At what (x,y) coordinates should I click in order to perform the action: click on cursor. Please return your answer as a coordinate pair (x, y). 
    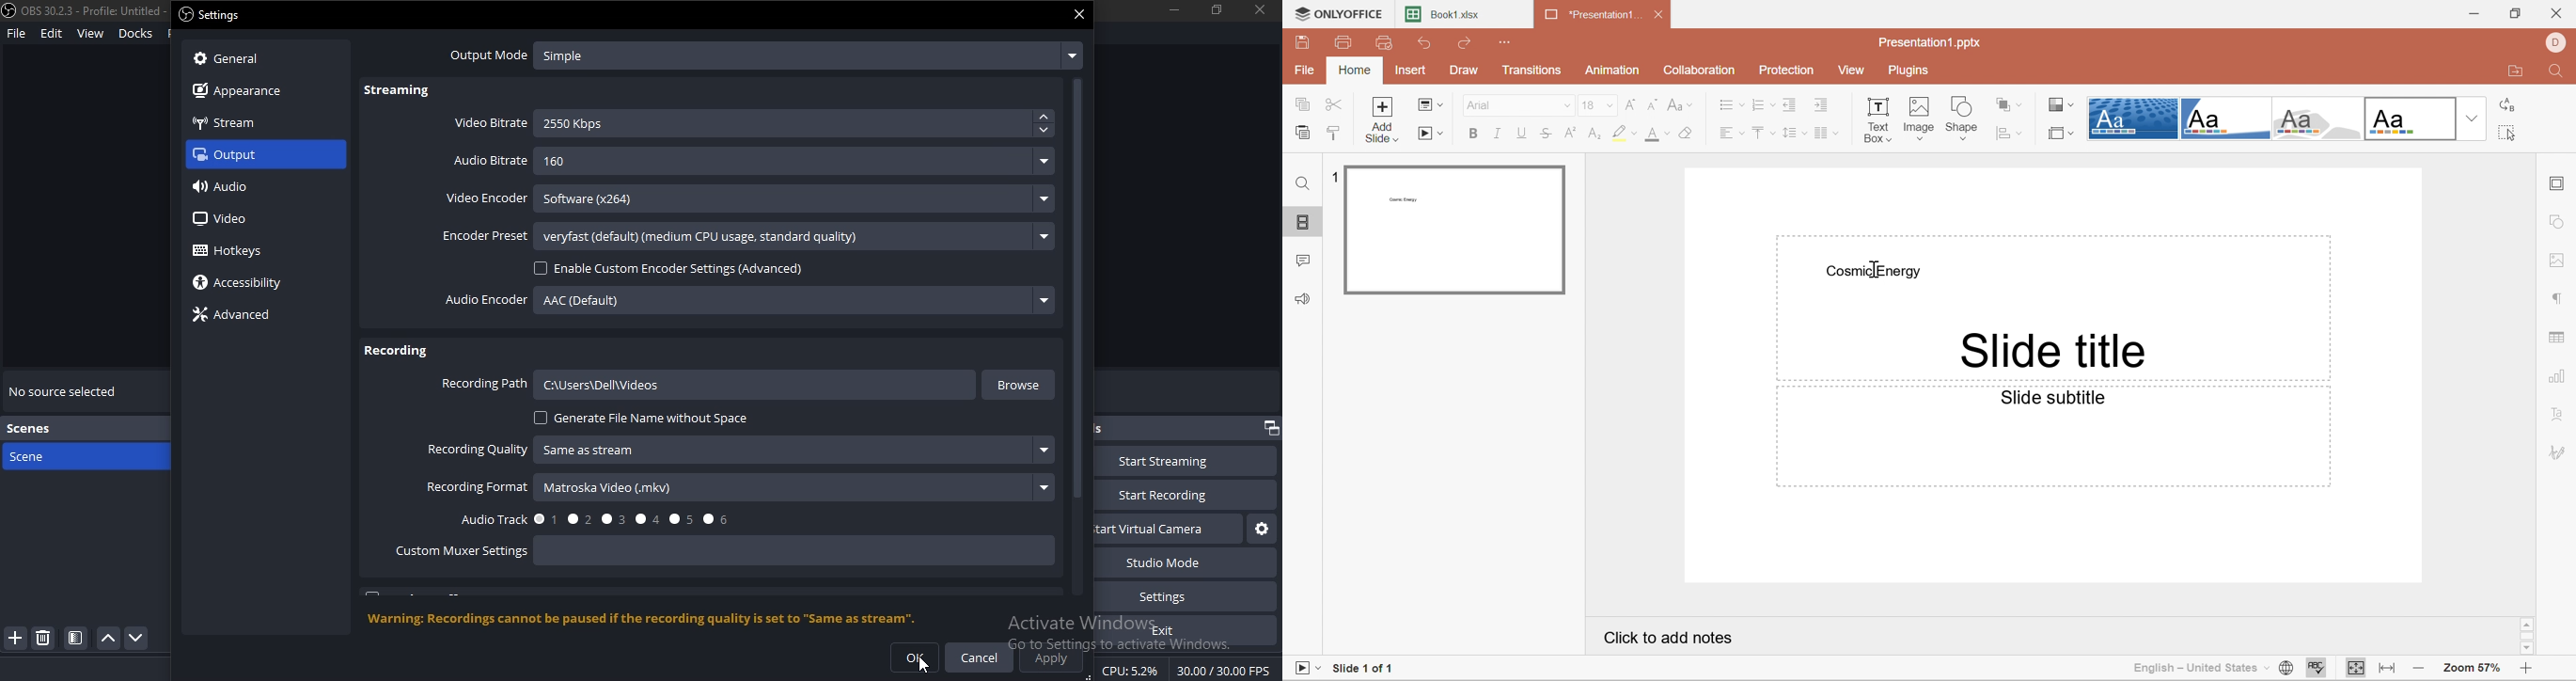
    Looking at the image, I should click on (924, 670).